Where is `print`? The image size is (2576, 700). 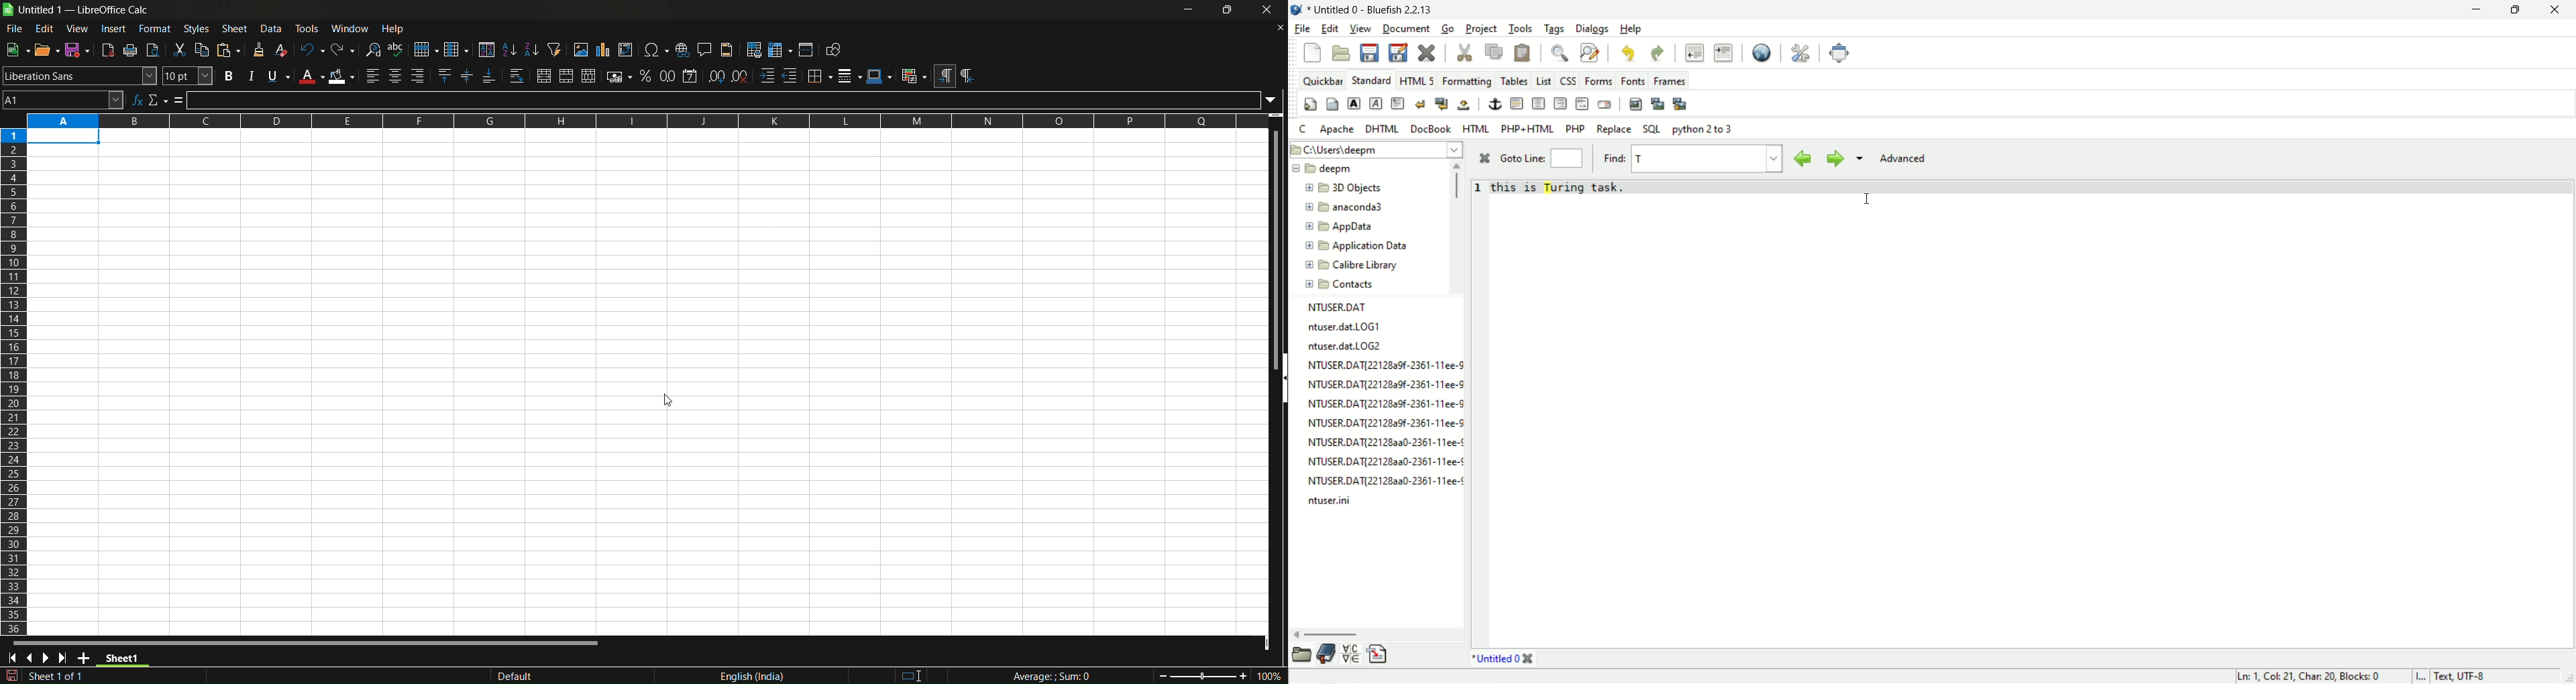
print is located at coordinates (131, 50).